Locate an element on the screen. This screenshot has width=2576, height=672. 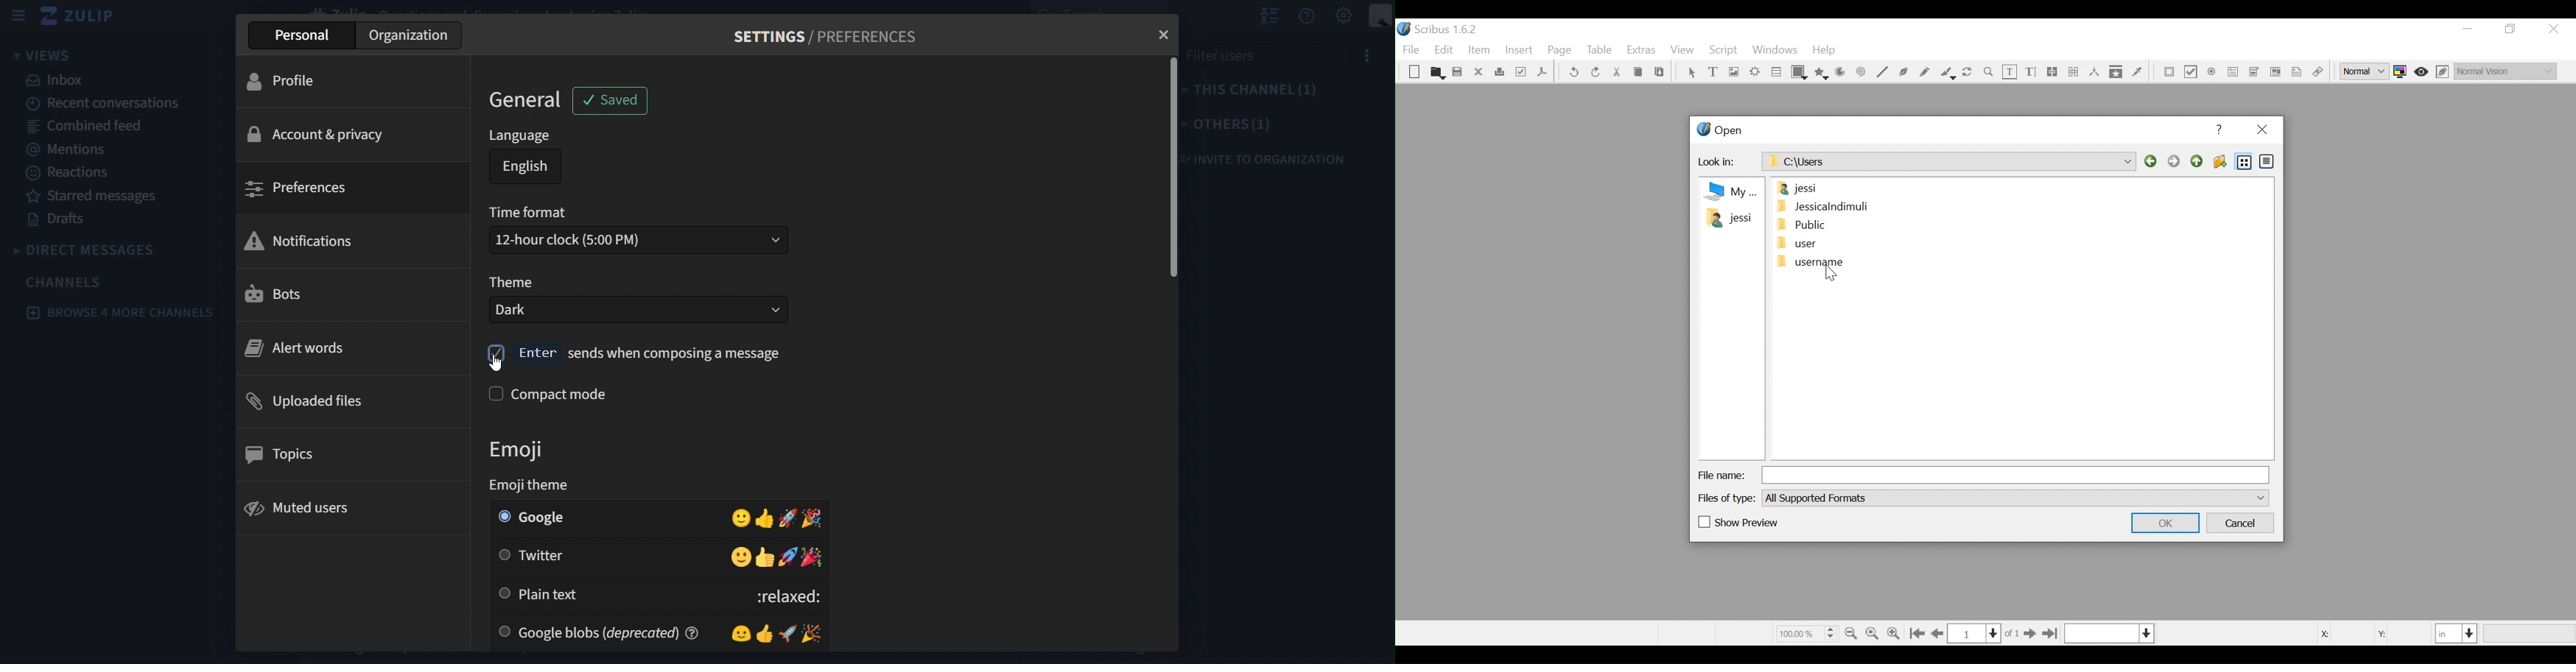
List View is located at coordinates (2245, 162).